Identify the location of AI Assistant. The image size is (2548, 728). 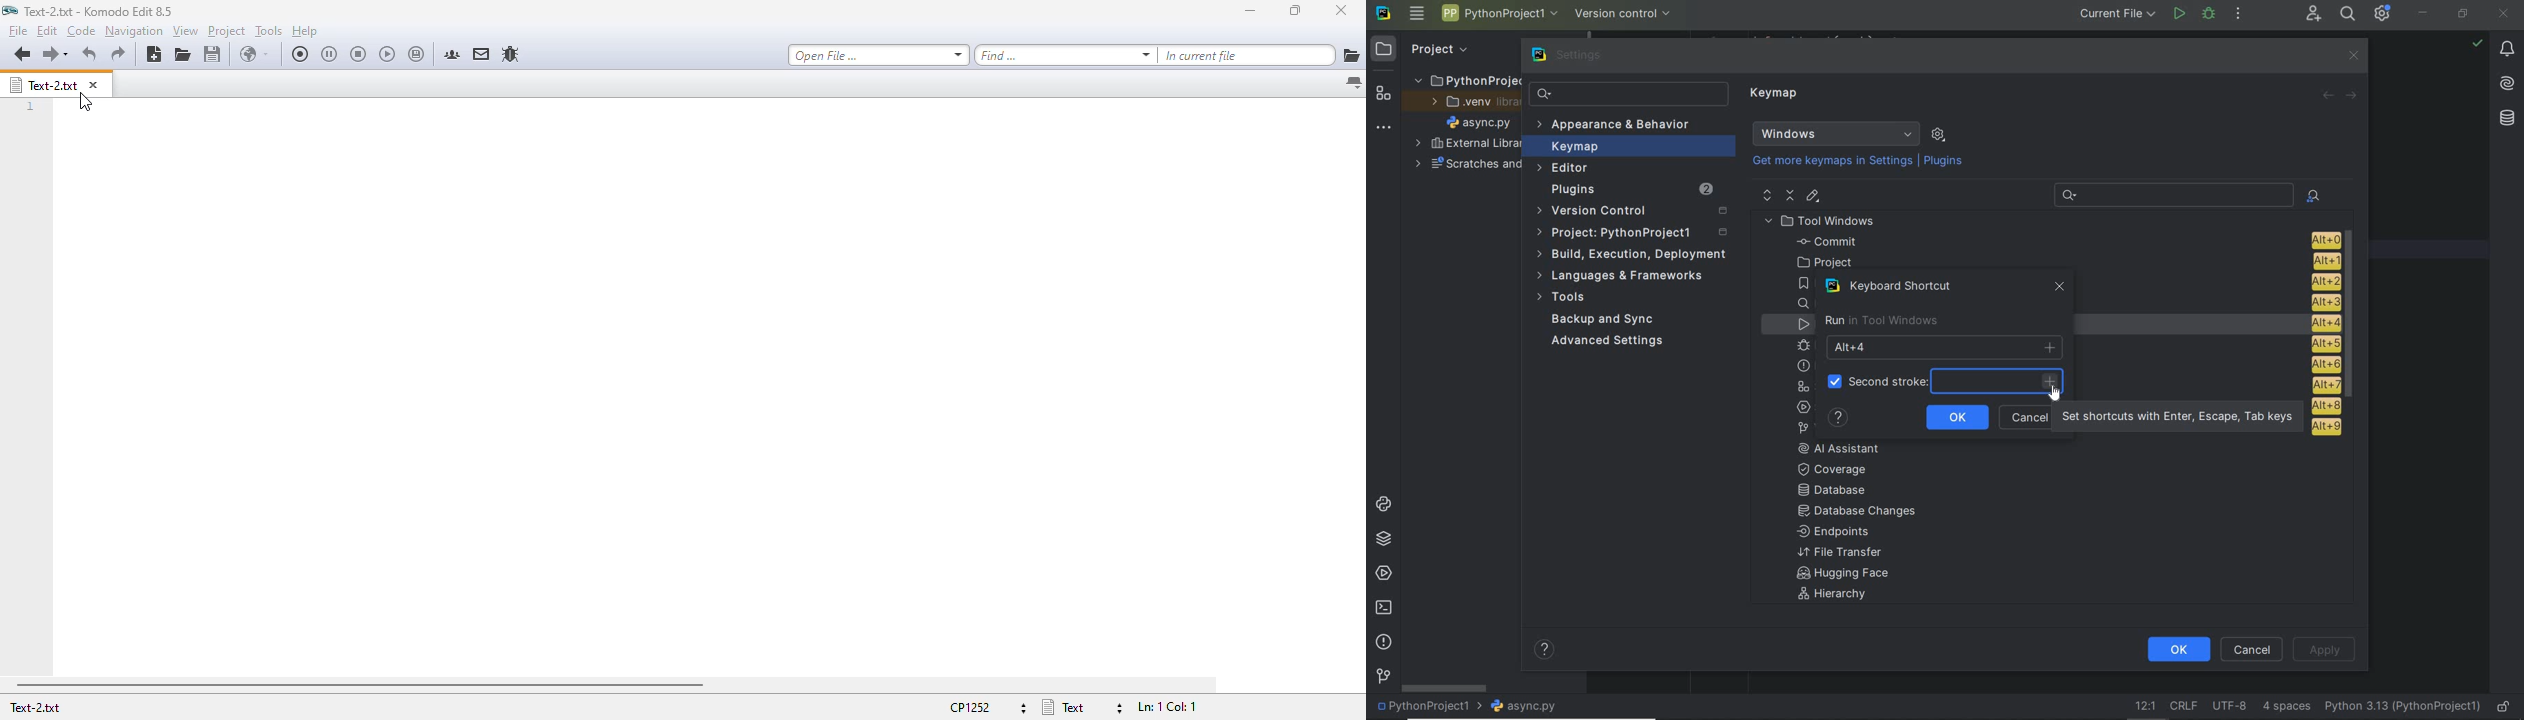
(2509, 85).